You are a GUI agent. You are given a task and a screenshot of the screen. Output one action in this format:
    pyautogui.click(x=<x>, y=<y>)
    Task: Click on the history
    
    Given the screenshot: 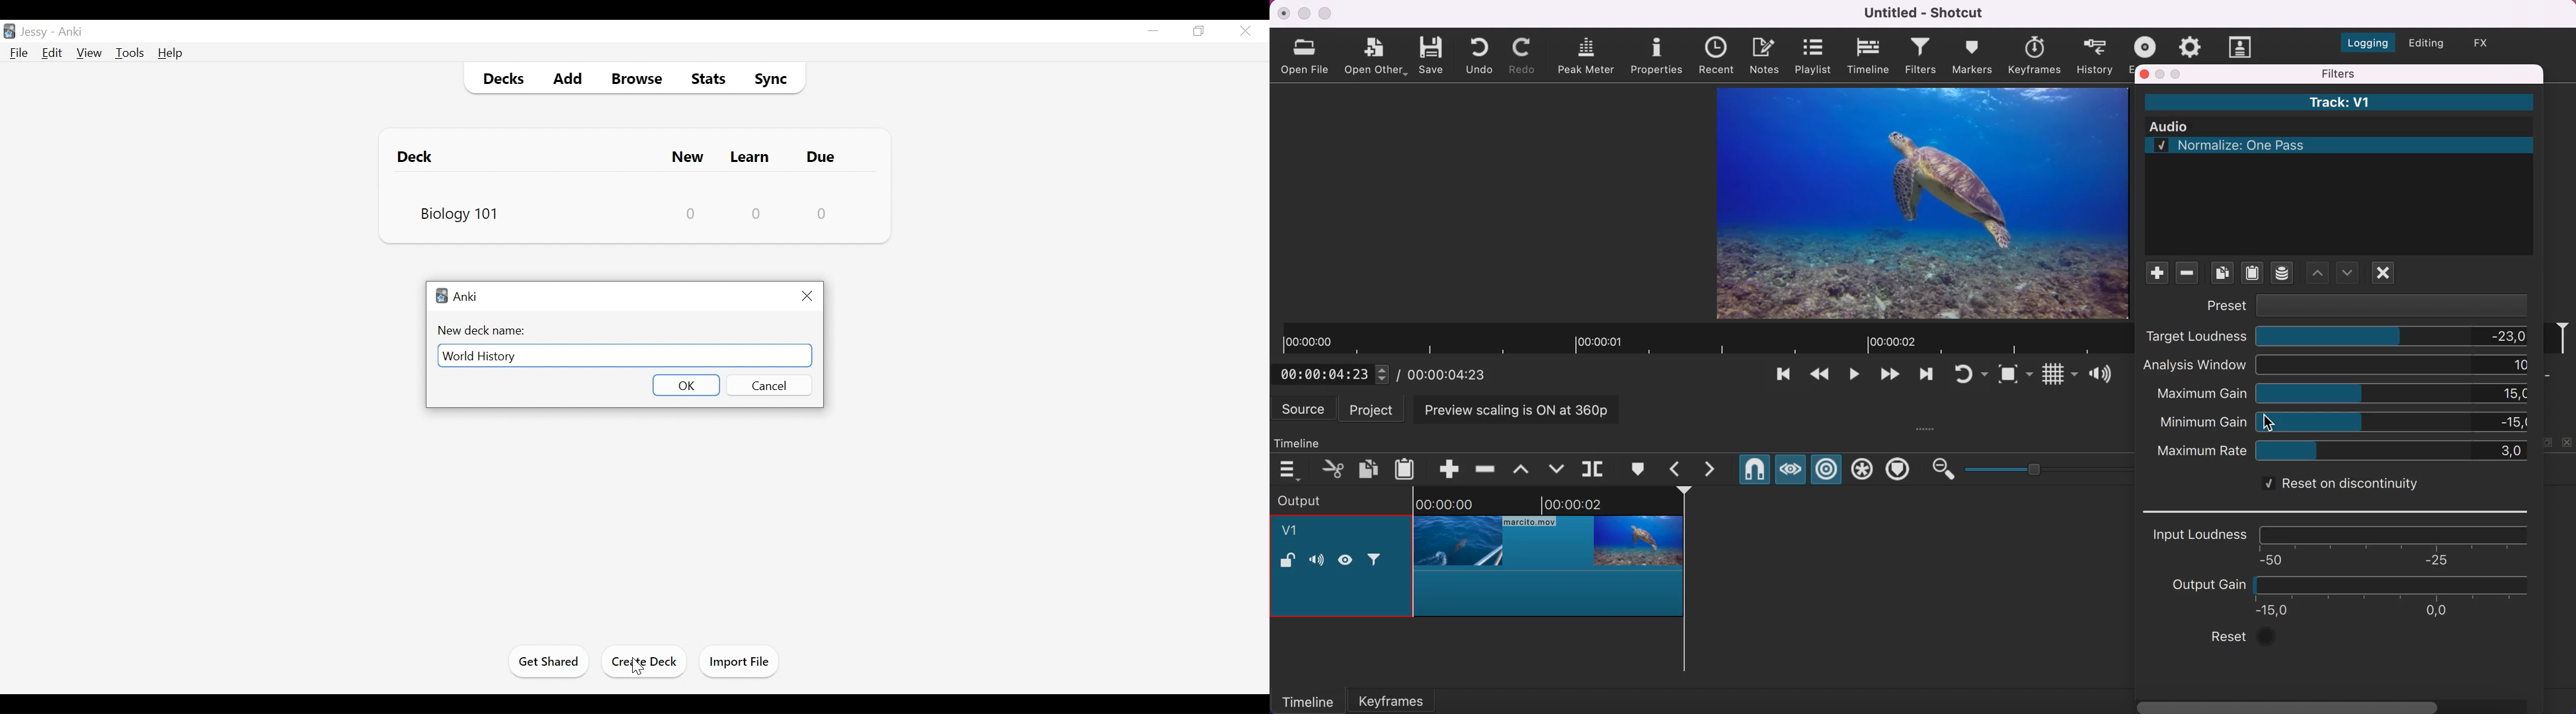 What is the action you would take?
    pyautogui.click(x=2096, y=55)
    